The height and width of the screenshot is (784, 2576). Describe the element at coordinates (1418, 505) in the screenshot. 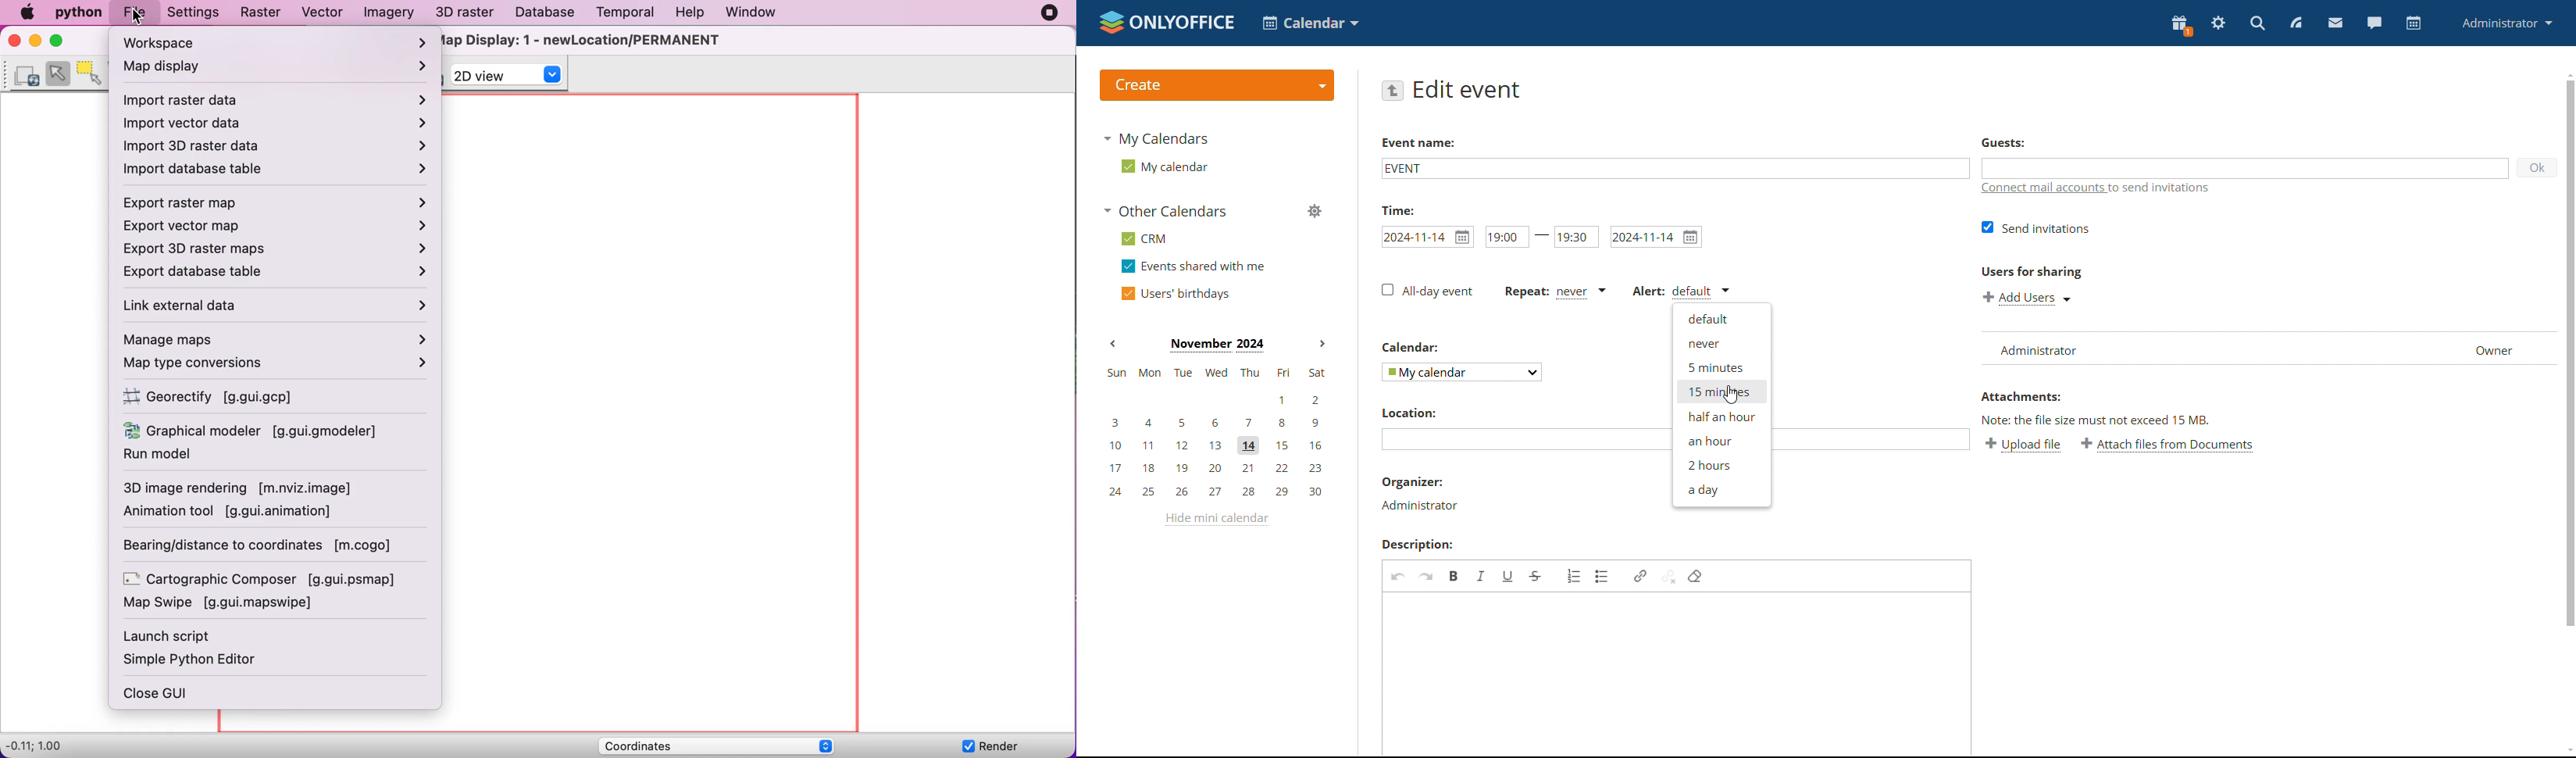

I see `administrator` at that location.